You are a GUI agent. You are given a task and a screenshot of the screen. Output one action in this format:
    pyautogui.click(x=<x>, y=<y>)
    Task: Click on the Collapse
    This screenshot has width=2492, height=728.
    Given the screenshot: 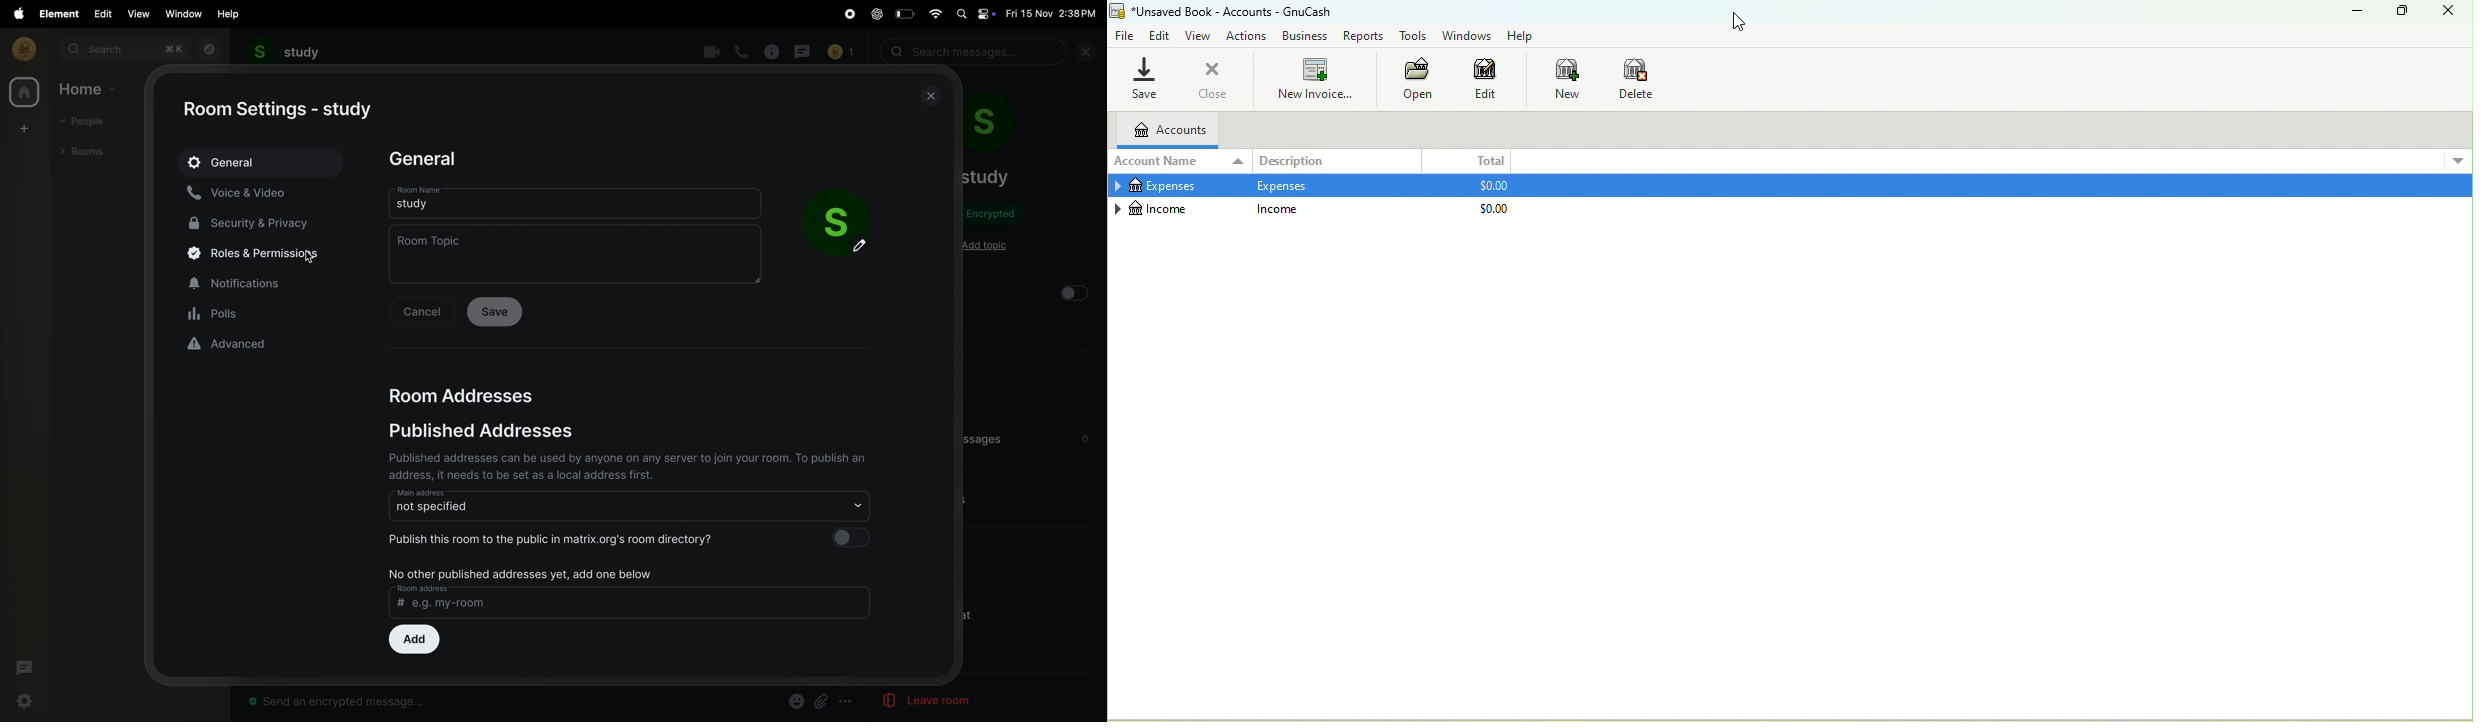 What is the action you would take?
    pyautogui.click(x=1116, y=186)
    